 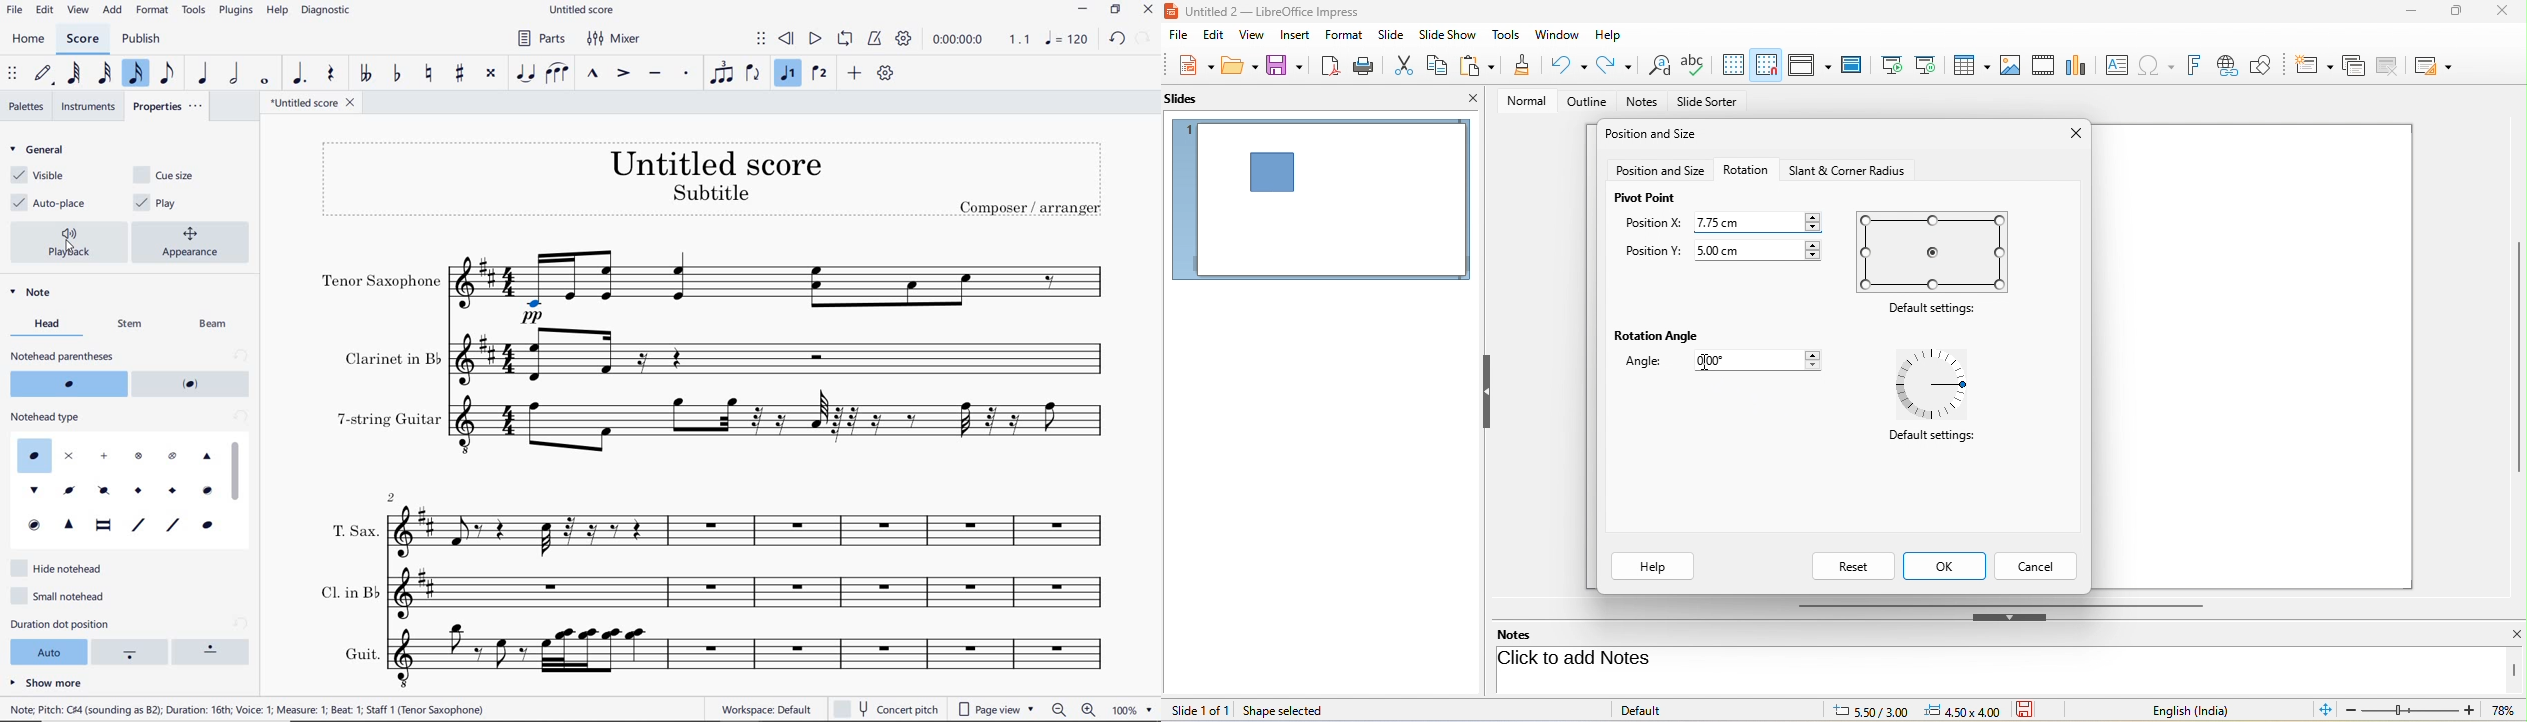 I want to click on TENUTO, so click(x=655, y=74).